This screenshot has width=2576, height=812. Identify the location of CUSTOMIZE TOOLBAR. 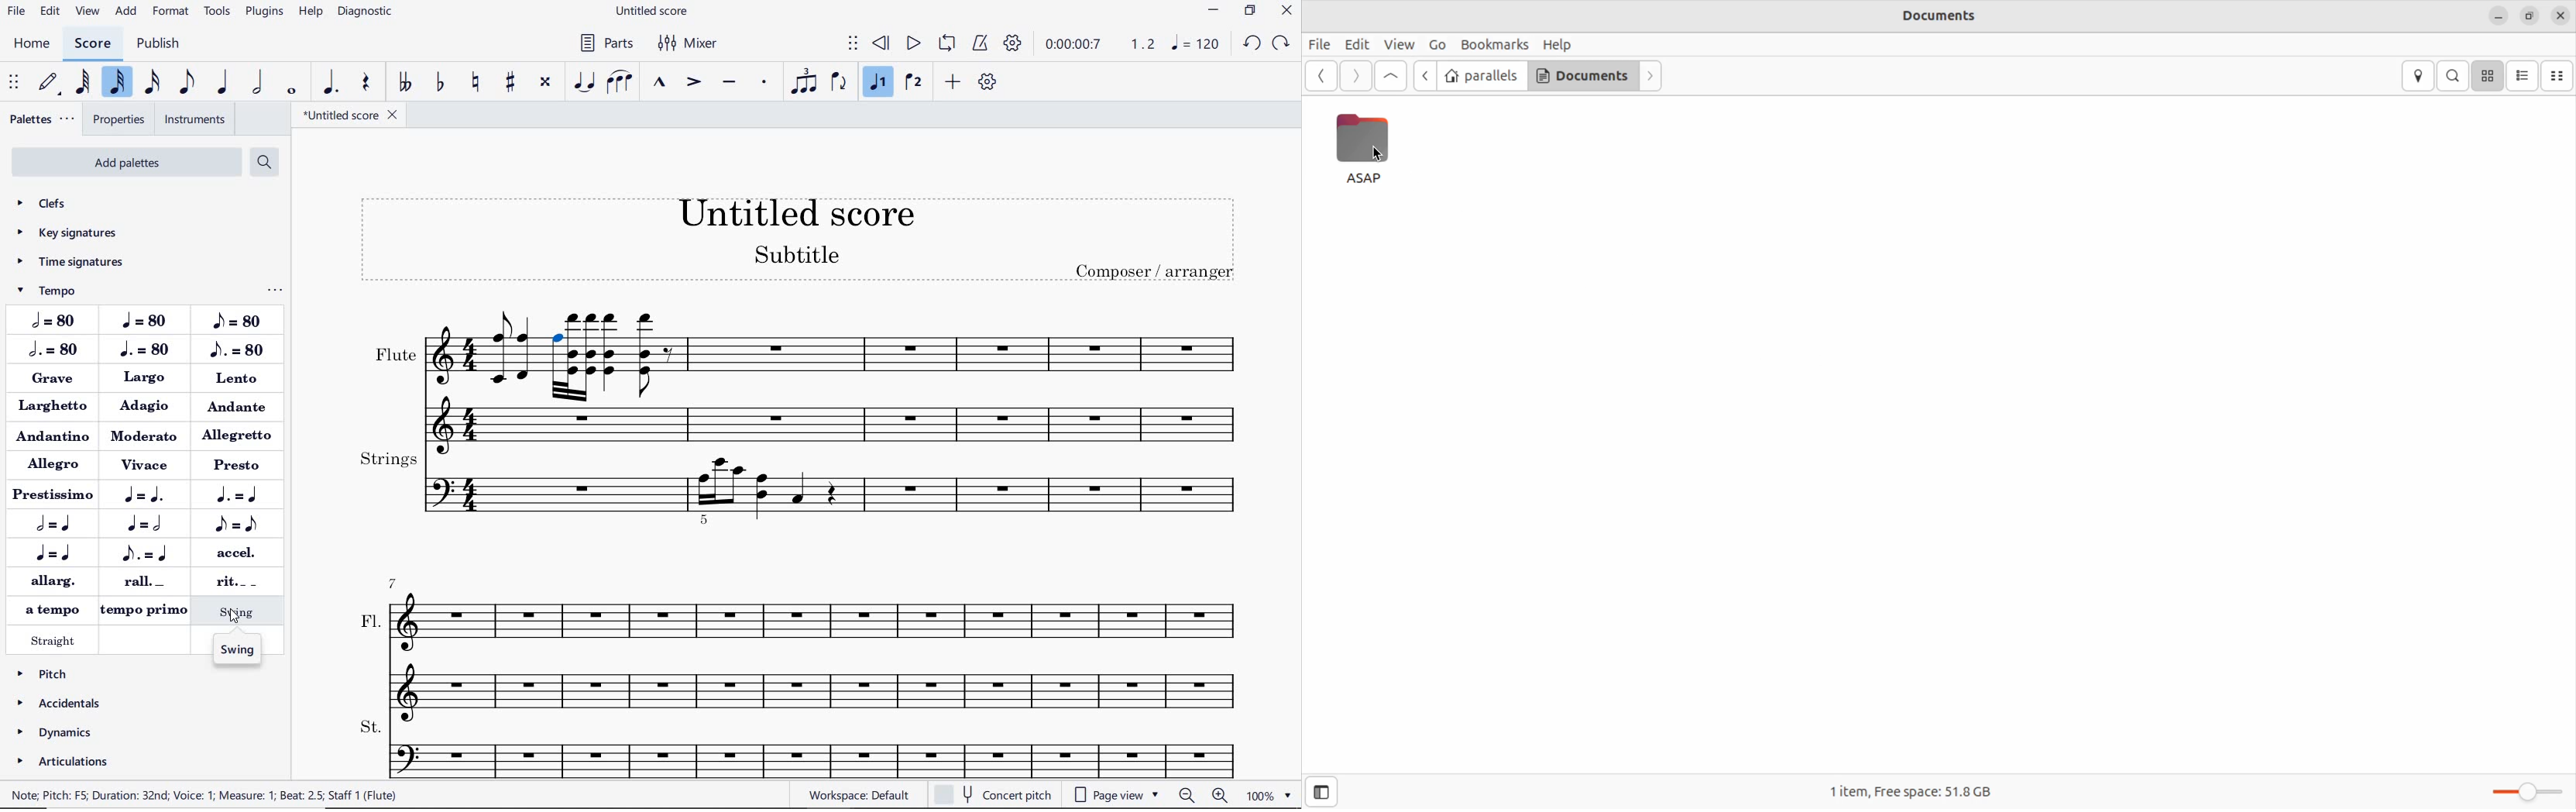
(989, 84).